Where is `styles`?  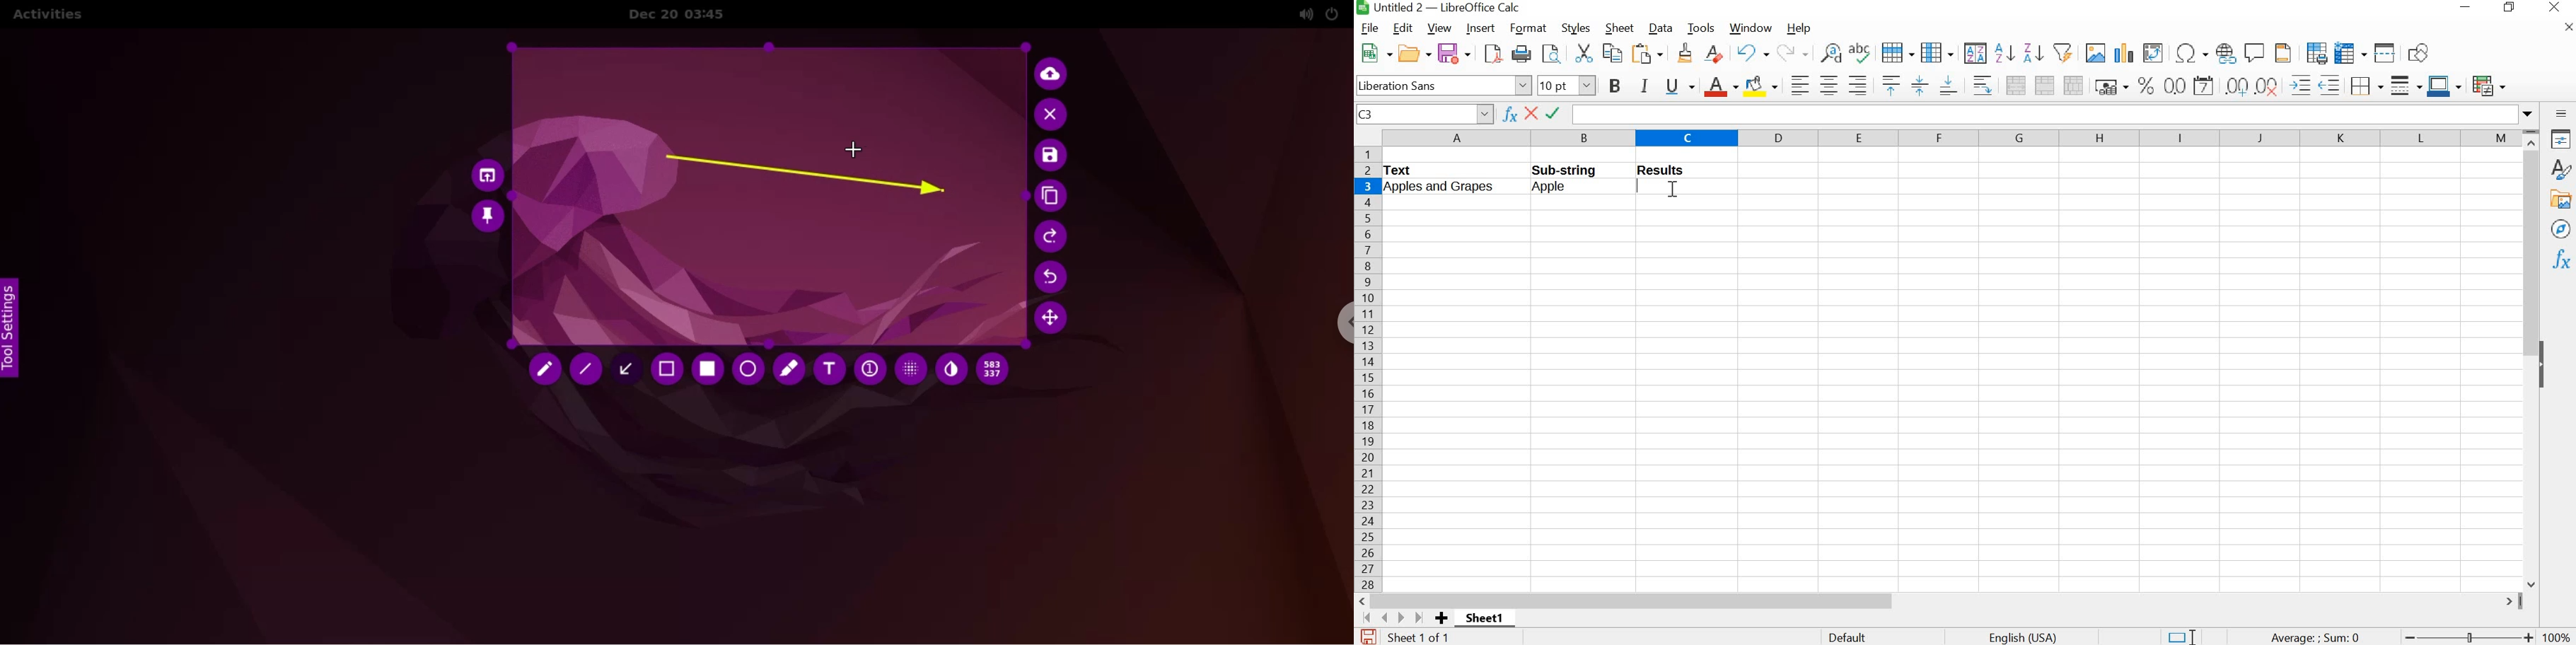
styles is located at coordinates (1574, 27).